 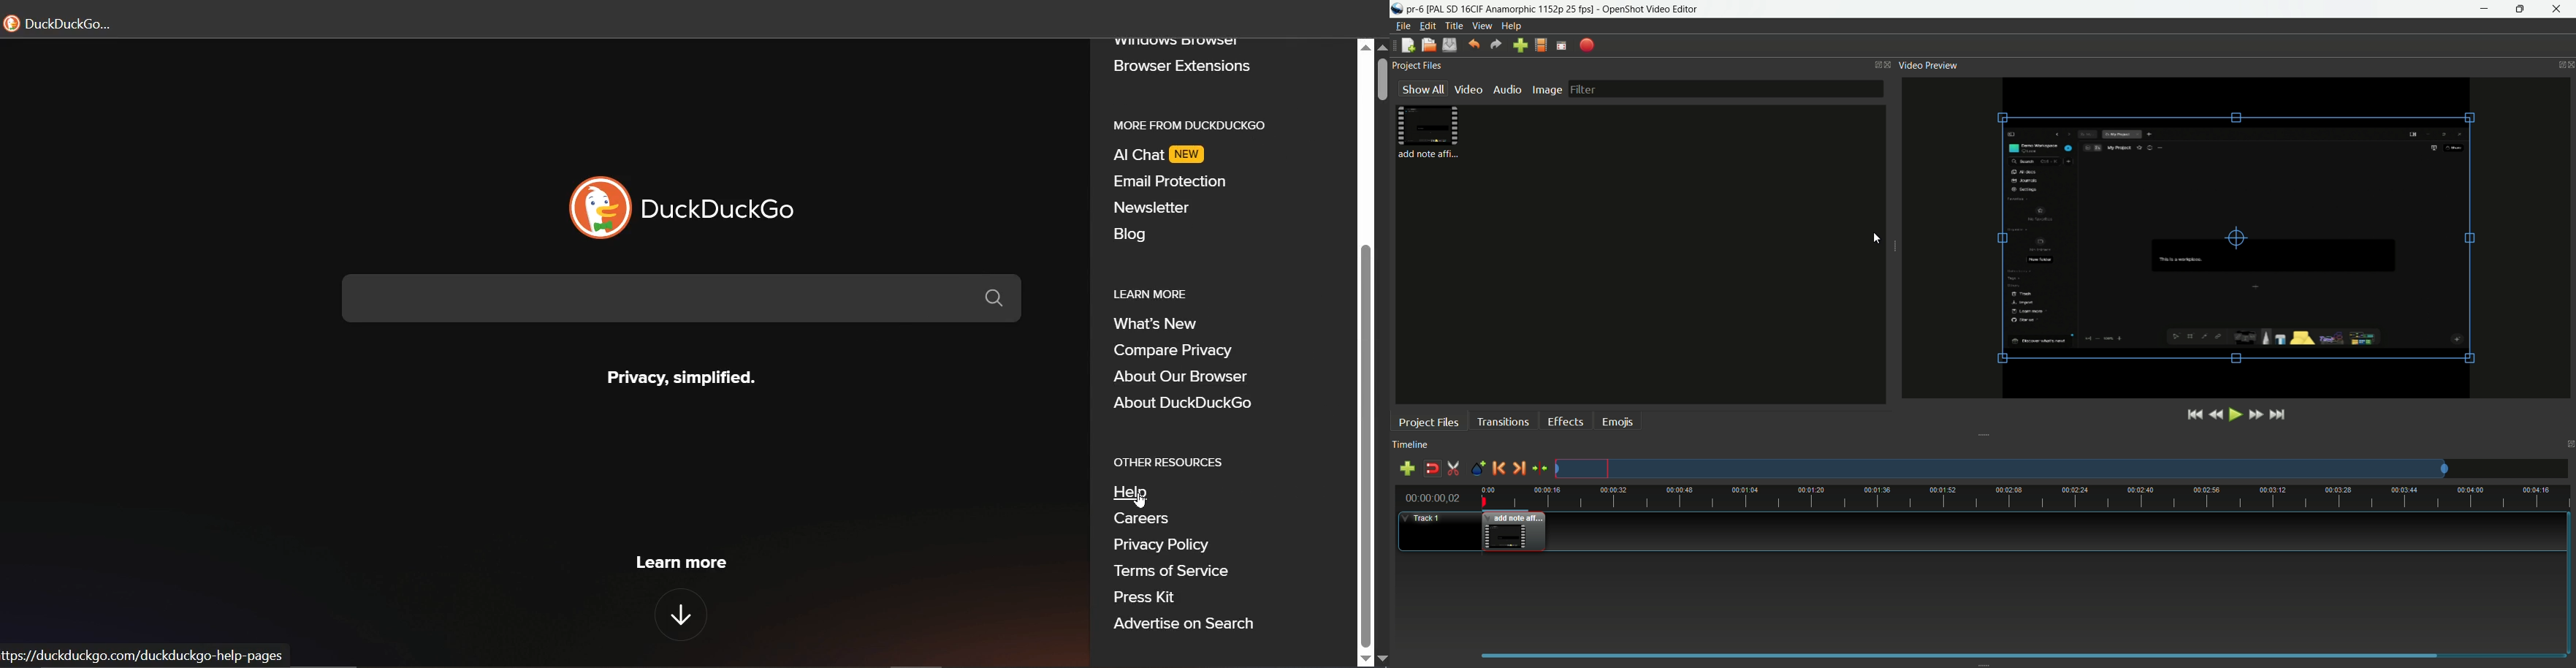 I want to click on Press kit, so click(x=1151, y=596).